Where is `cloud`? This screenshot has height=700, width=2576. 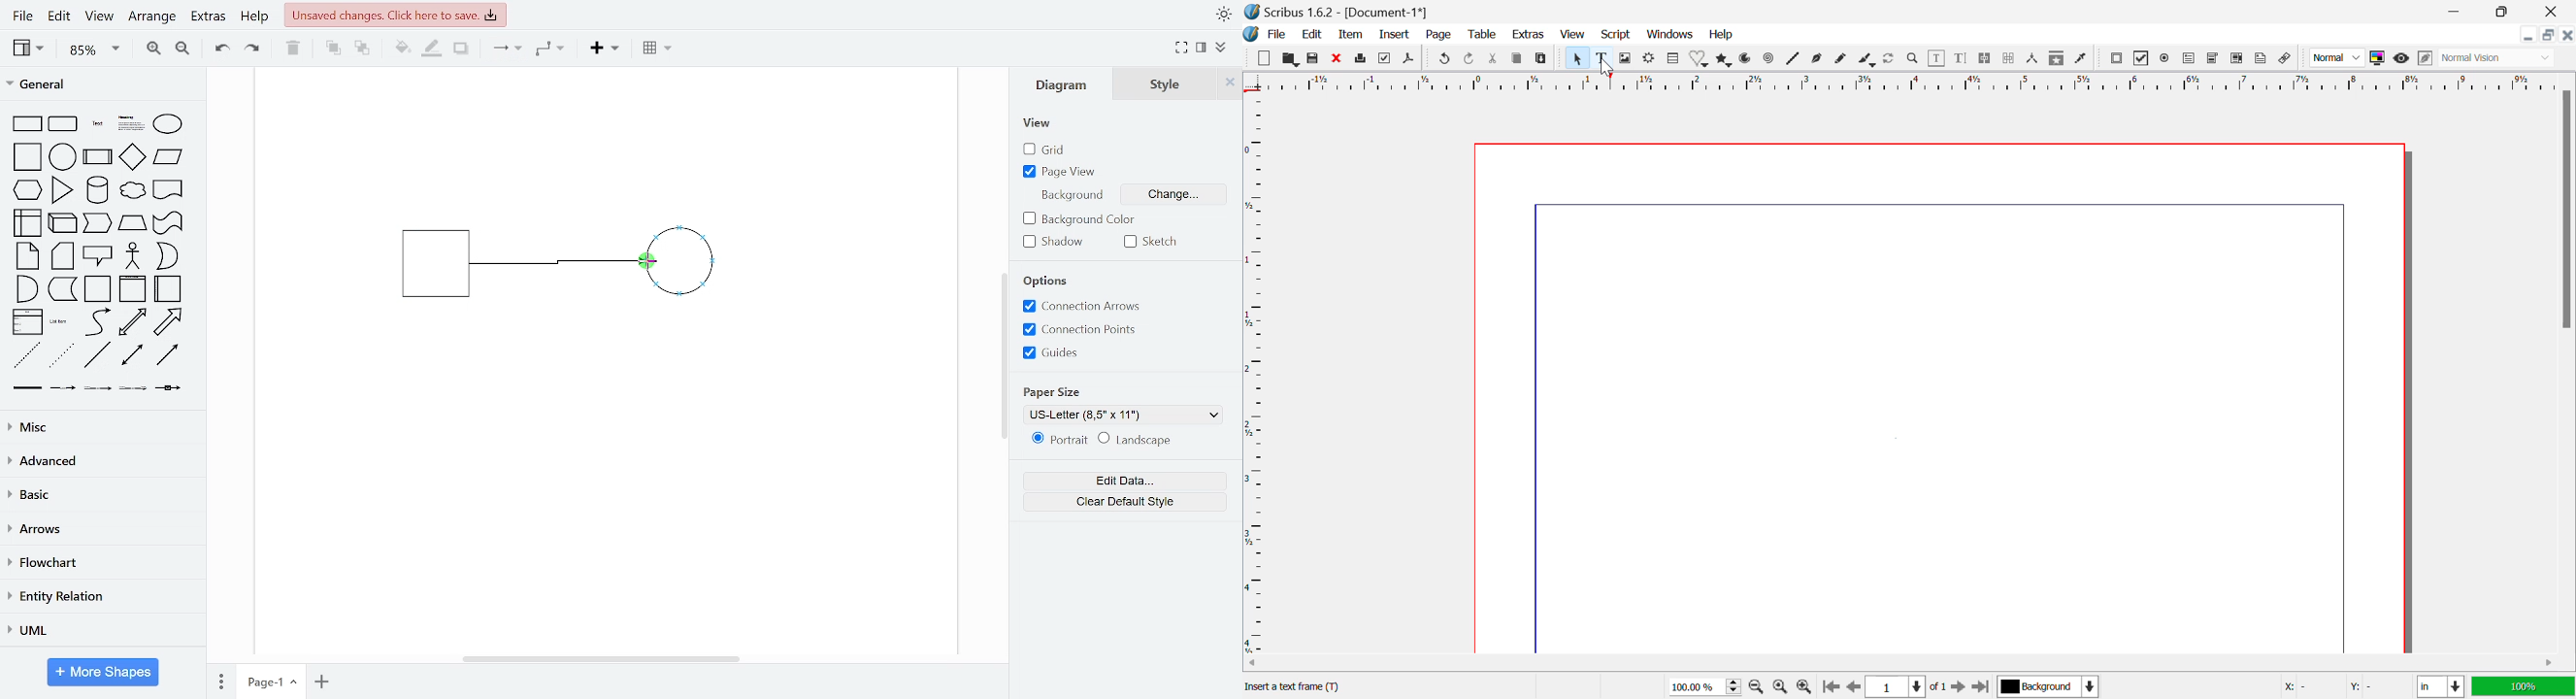 cloud is located at coordinates (131, 191).